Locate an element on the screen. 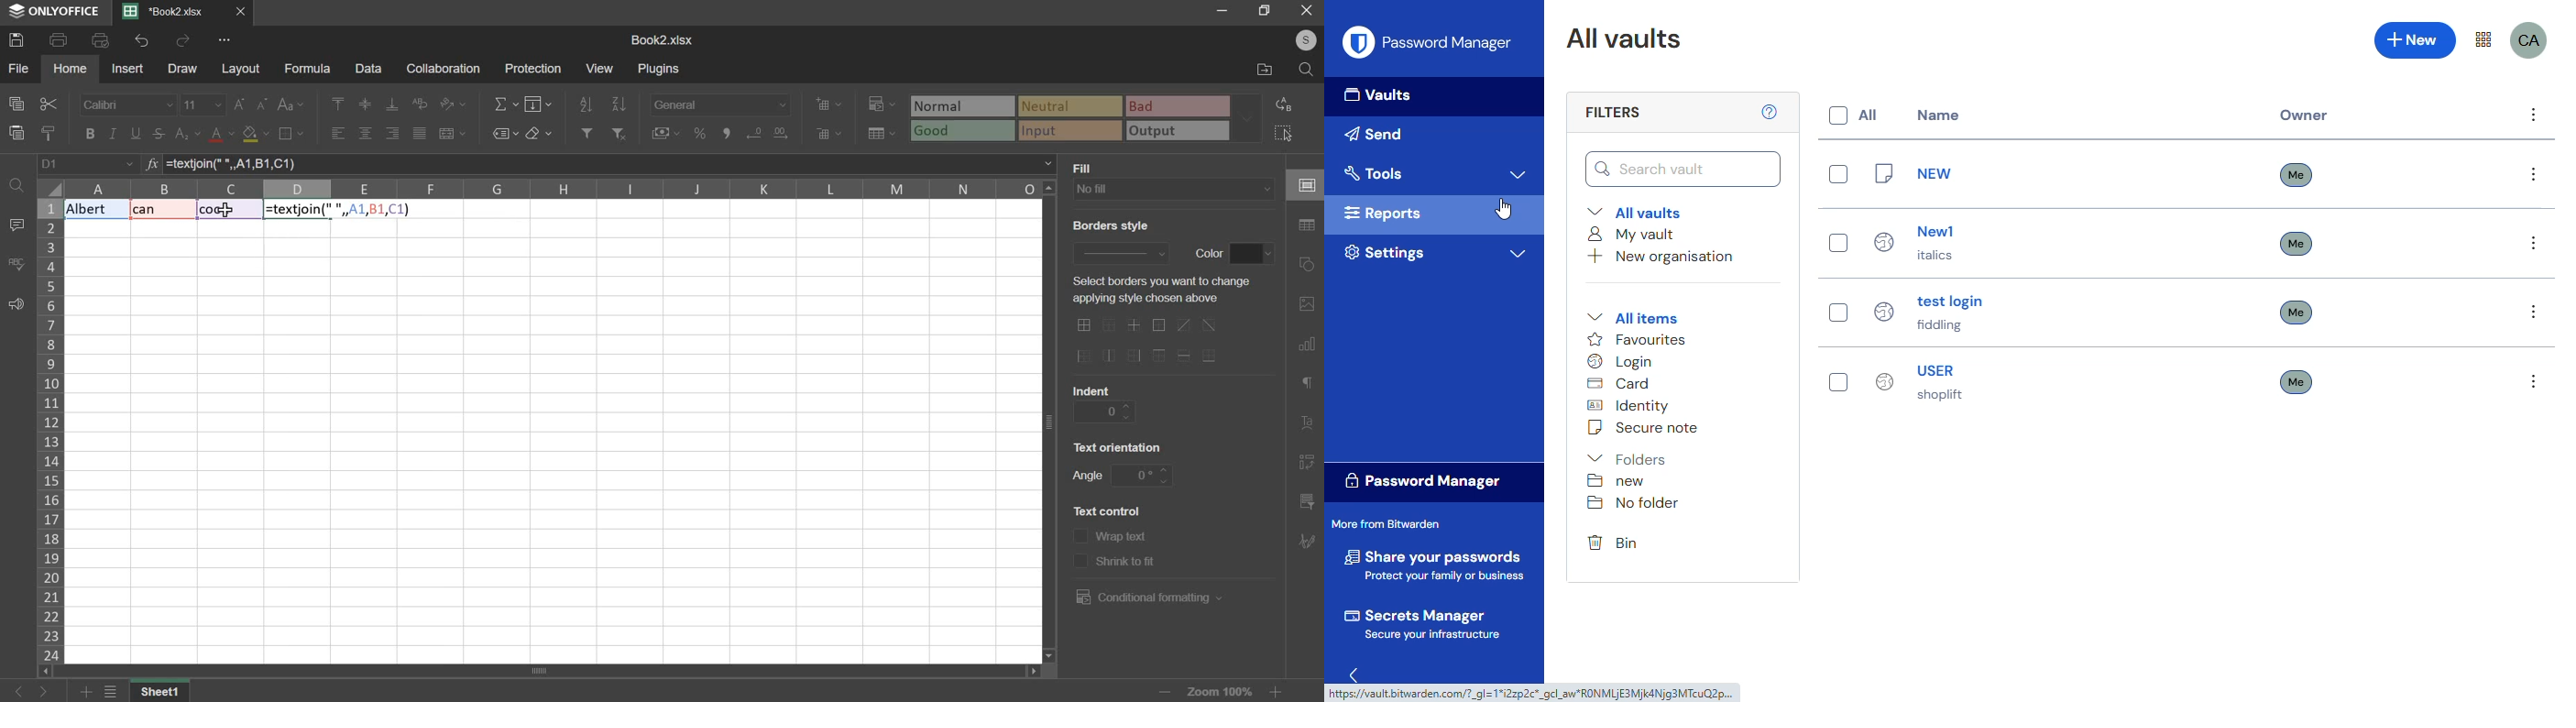 This screenshot has width=2576, height=728. text is located at coordinates (1124, 538).